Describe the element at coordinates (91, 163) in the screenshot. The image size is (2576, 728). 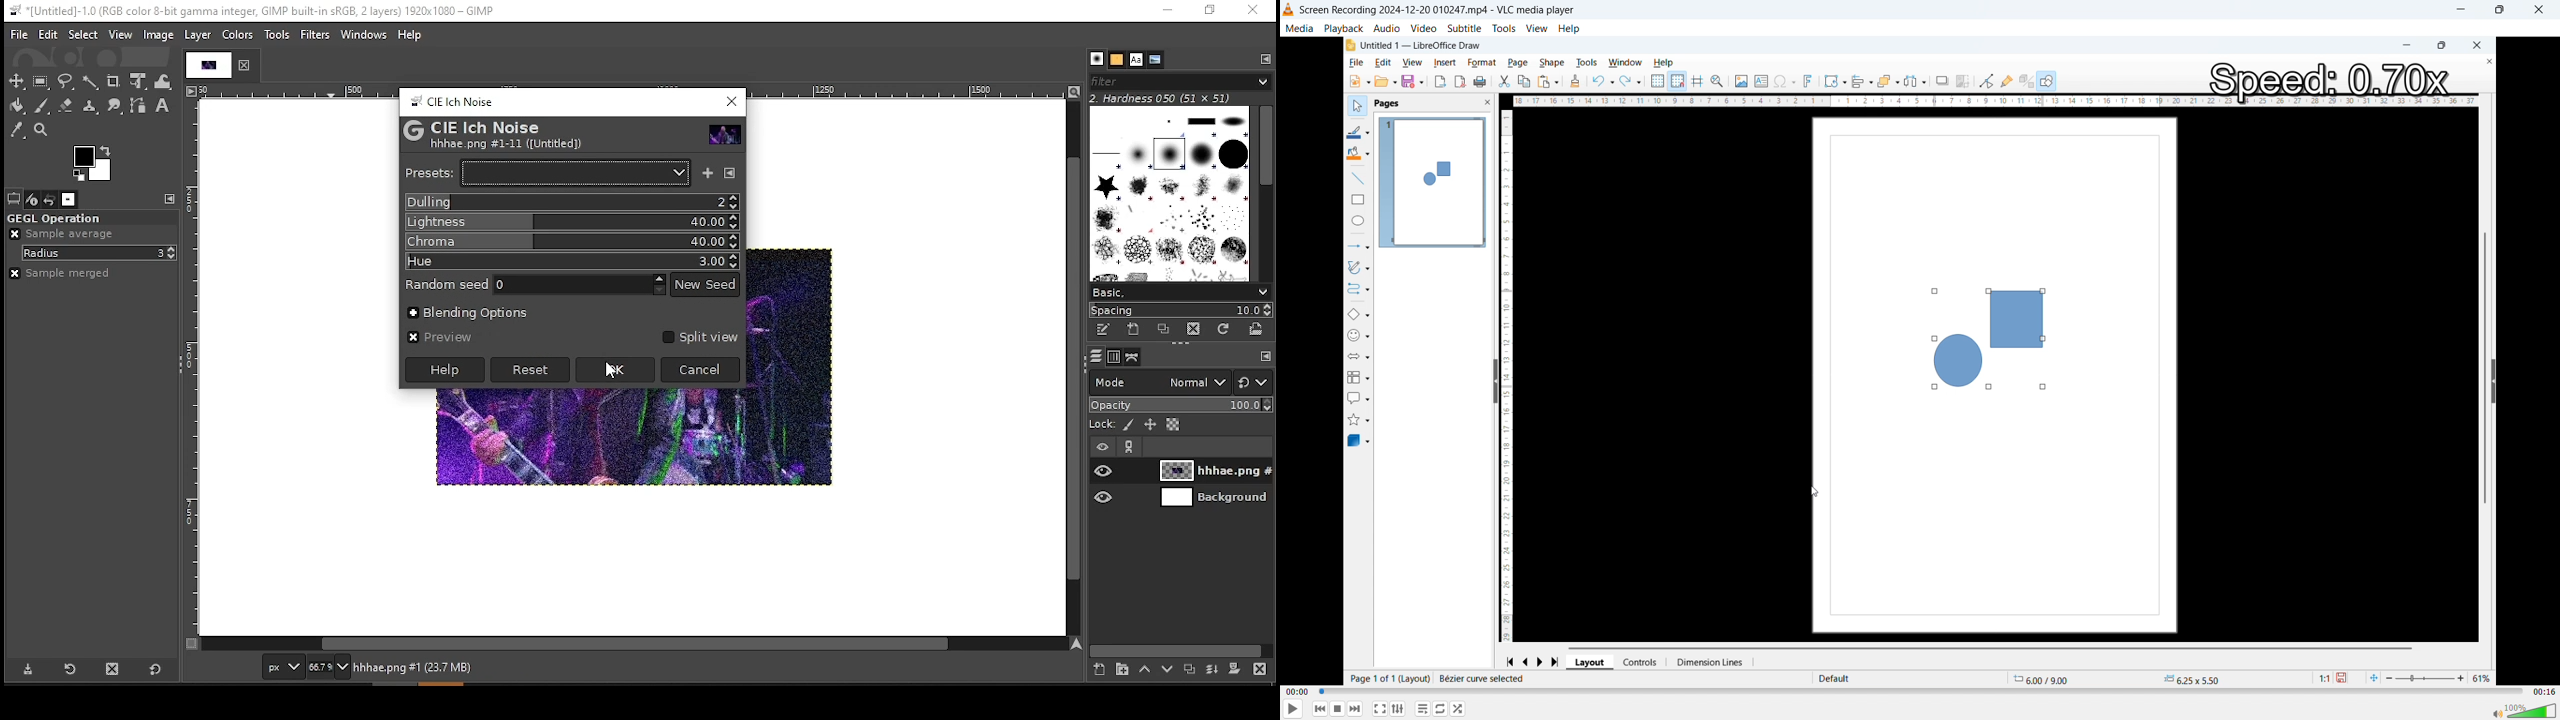
I see `color` at that location.